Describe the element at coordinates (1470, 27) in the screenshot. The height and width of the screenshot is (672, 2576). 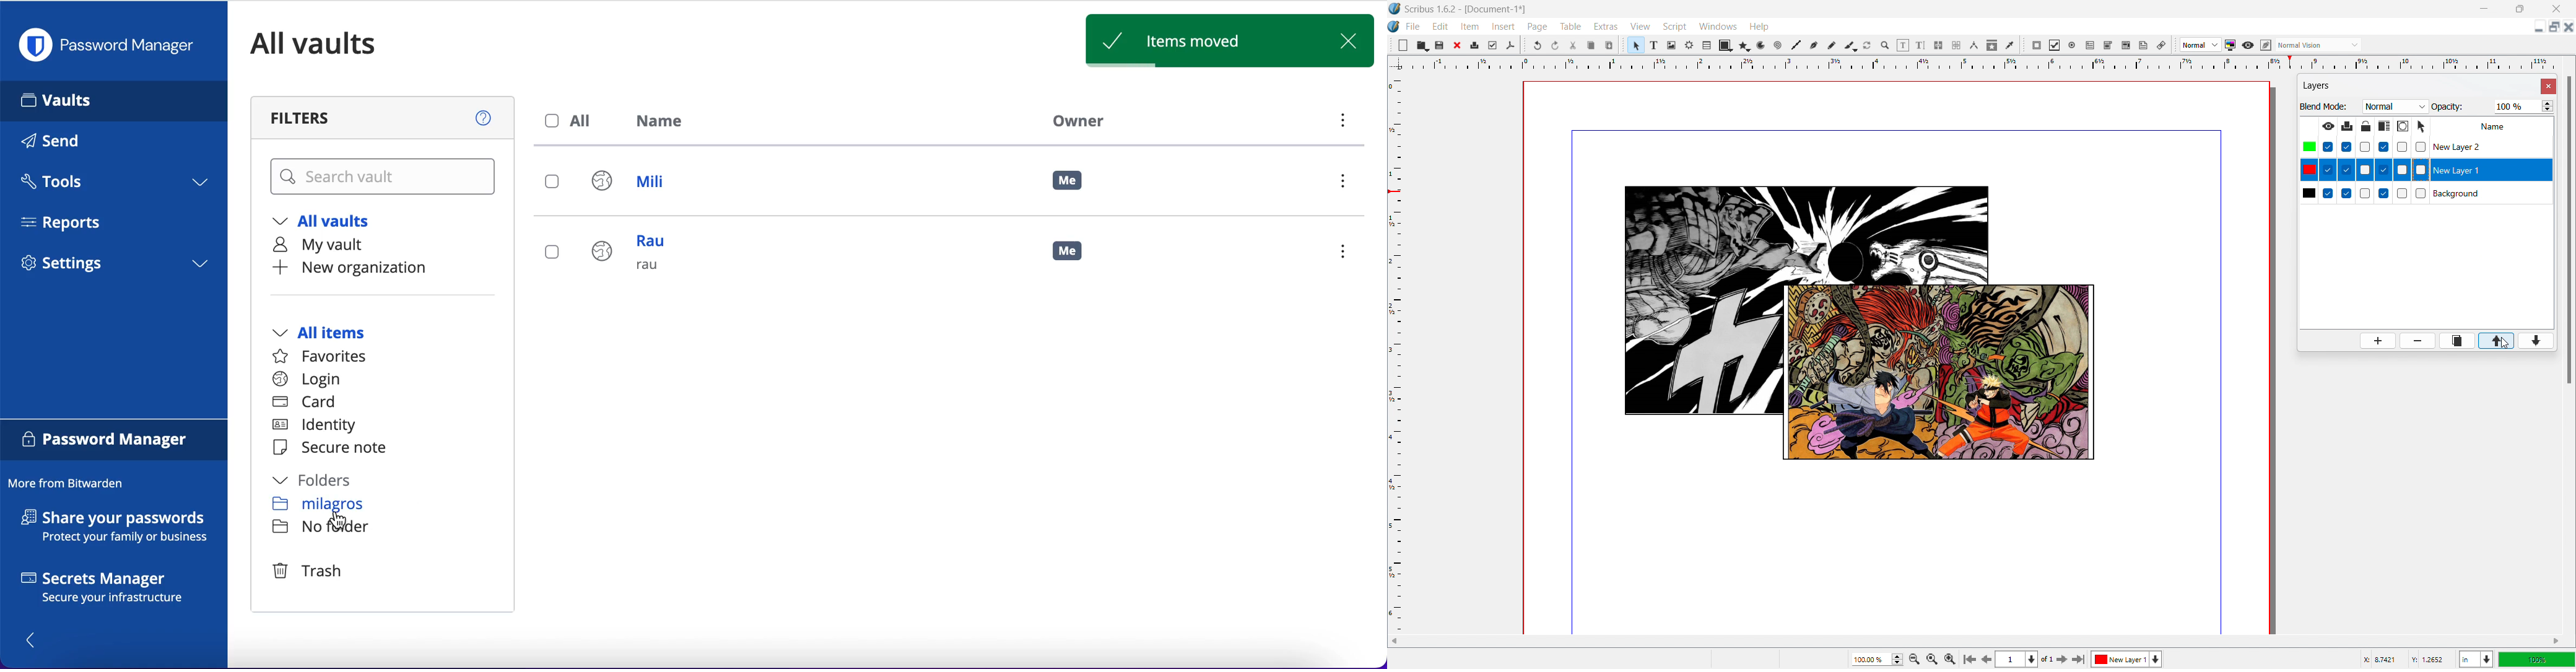
I see `item` at that location.